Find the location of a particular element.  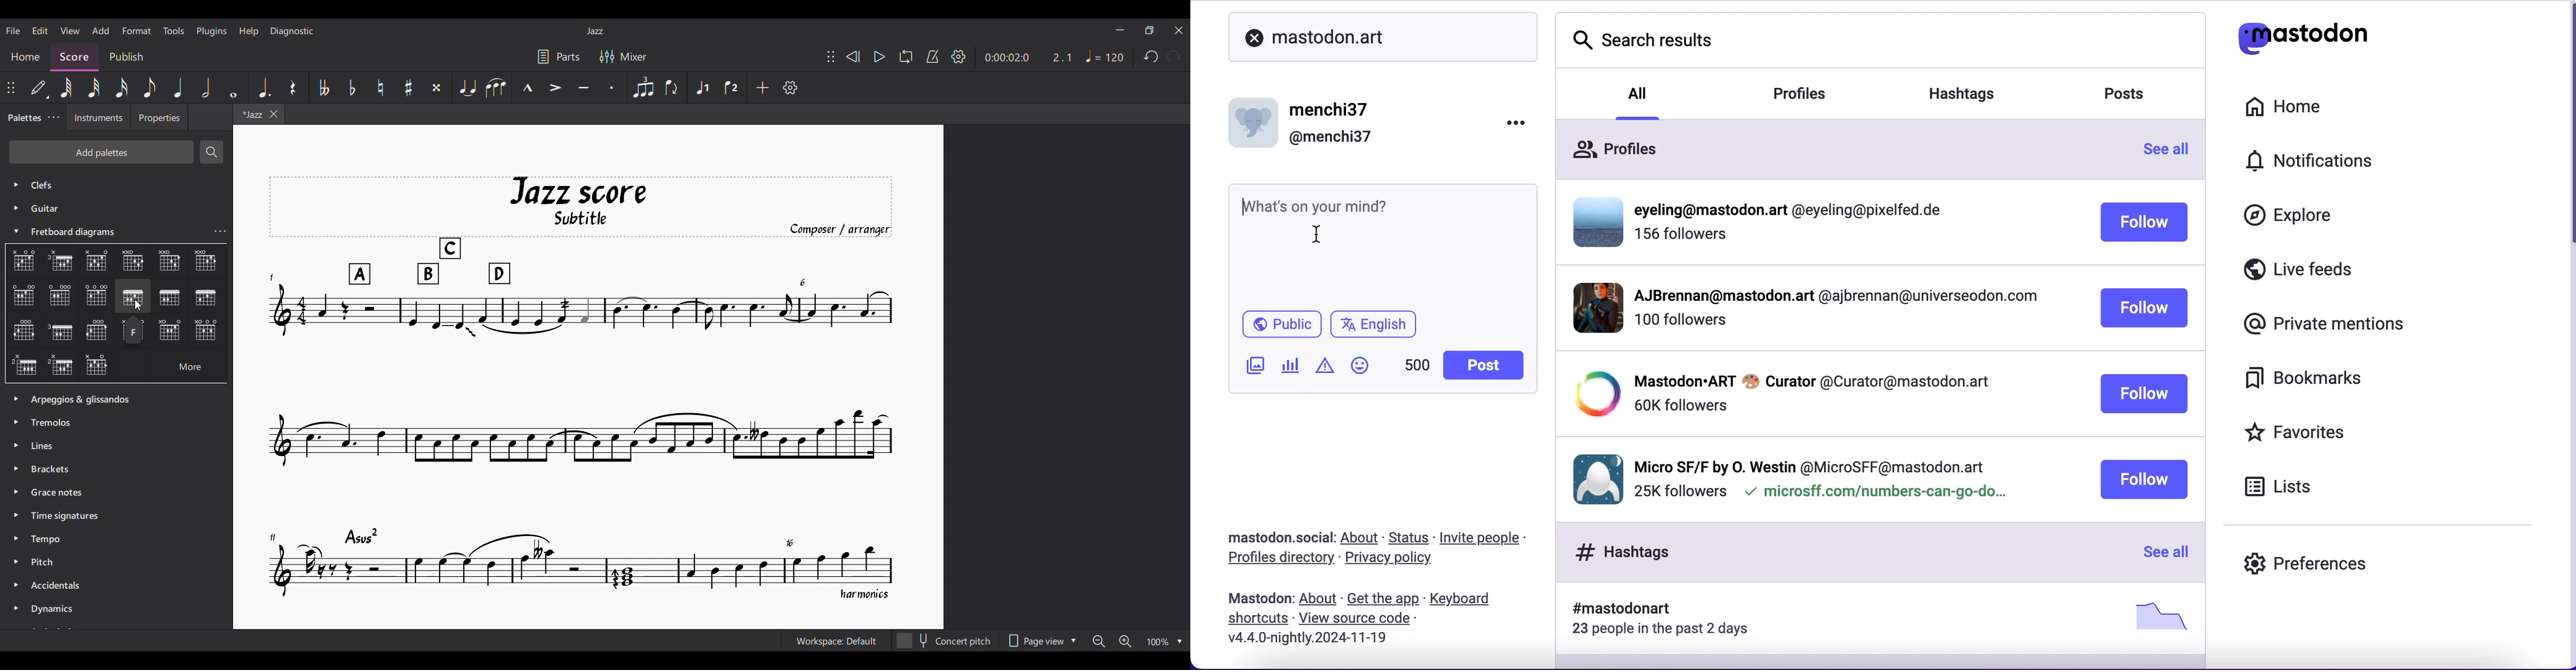

mastodon logo is located at coordinates (2304, 33).